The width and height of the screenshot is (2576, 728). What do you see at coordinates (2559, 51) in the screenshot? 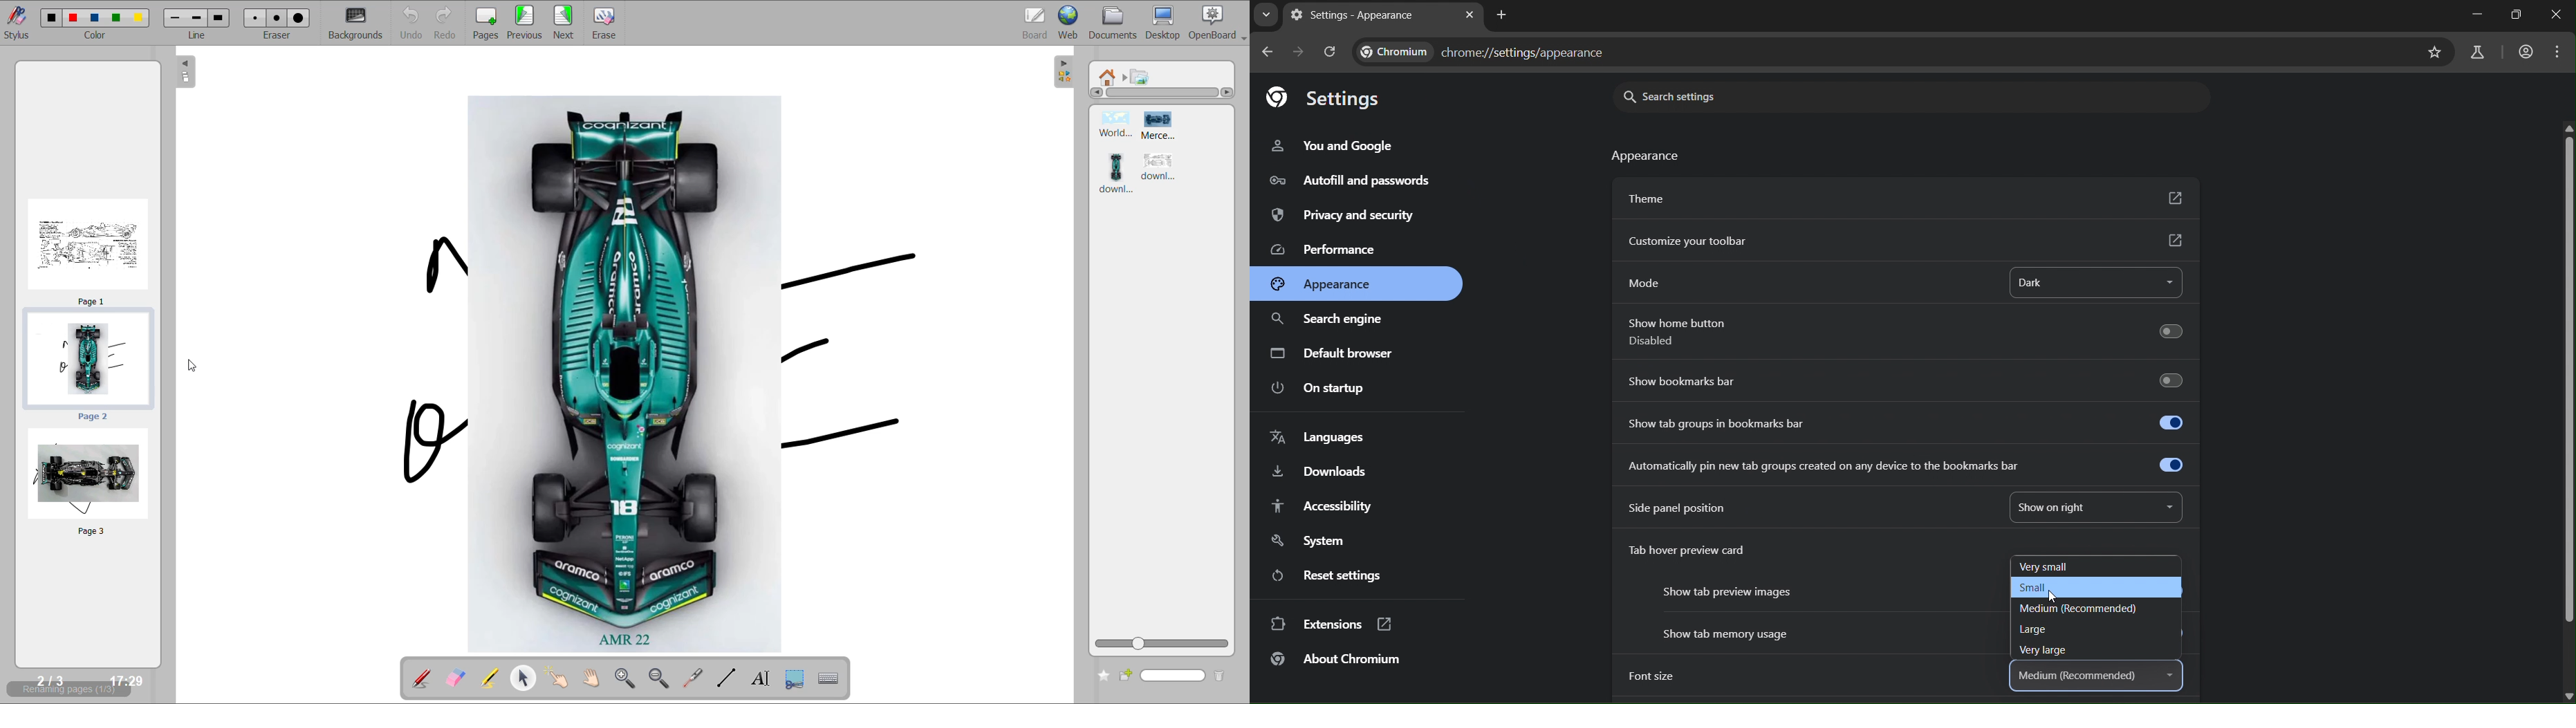
I see `menu` at bounding box center [2559, 51].